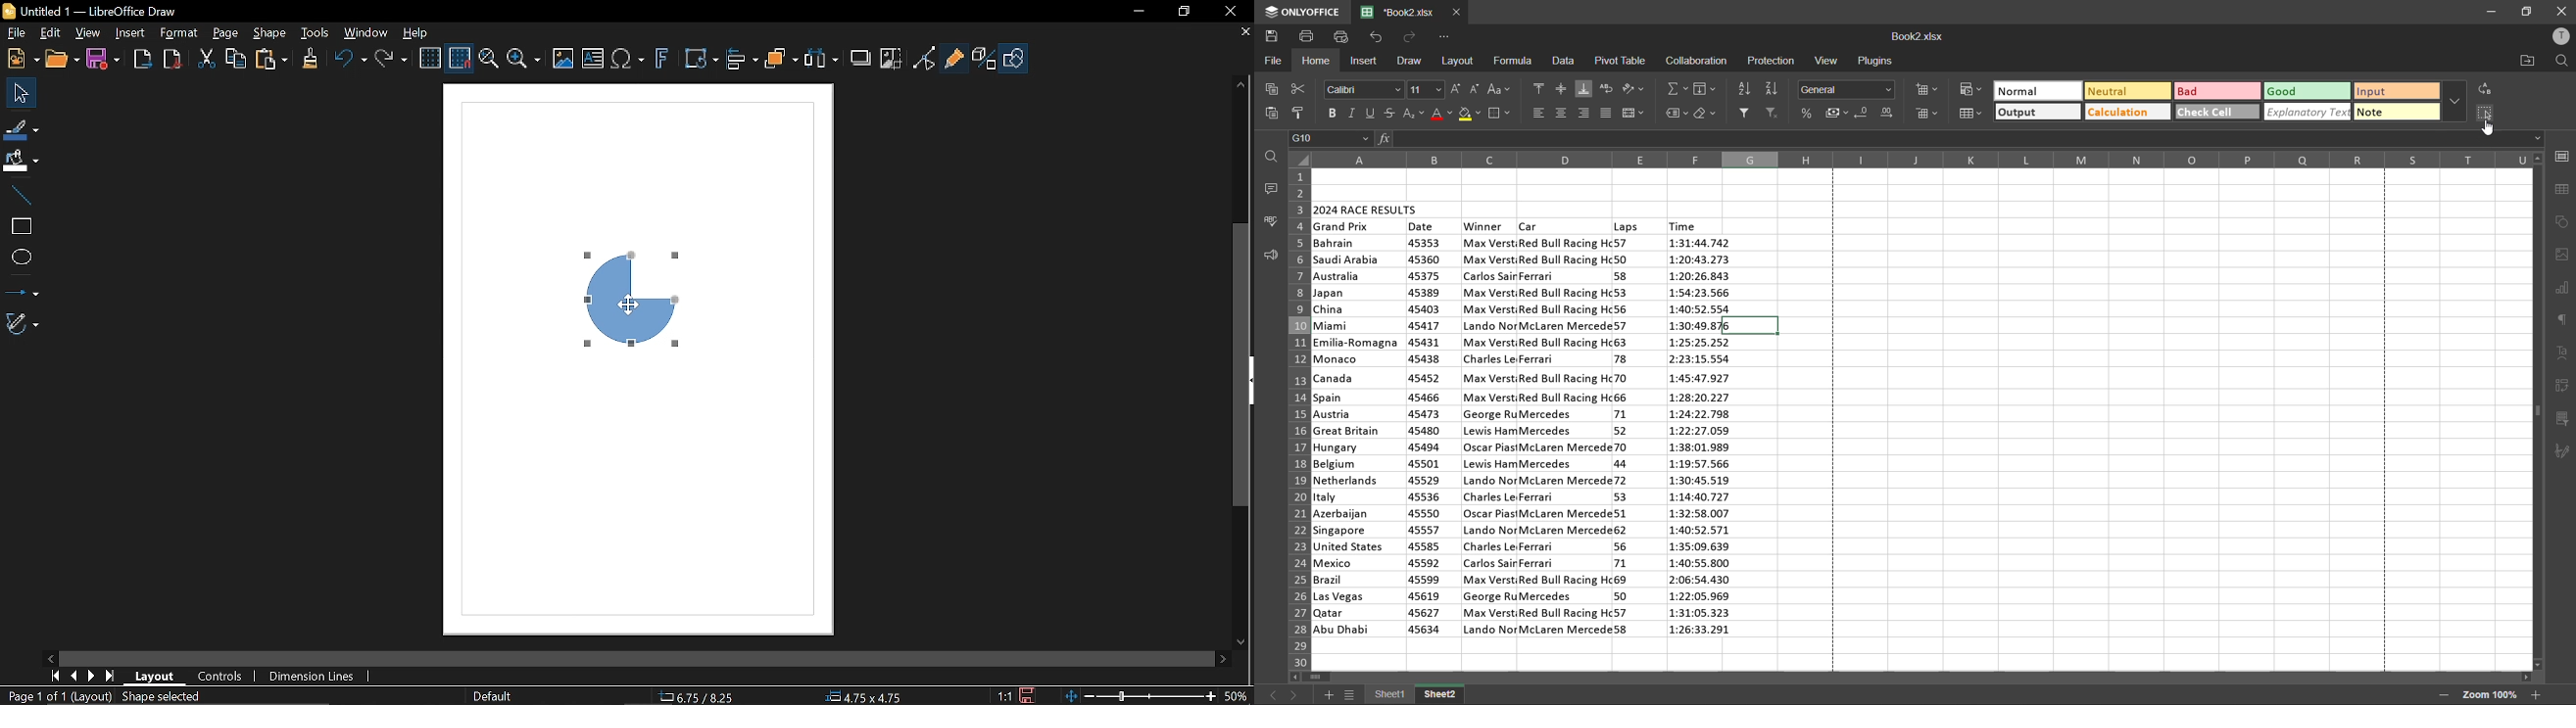 The height and width of the screenshot is (728, 2576). I want to click on Help, so click(421, 31).